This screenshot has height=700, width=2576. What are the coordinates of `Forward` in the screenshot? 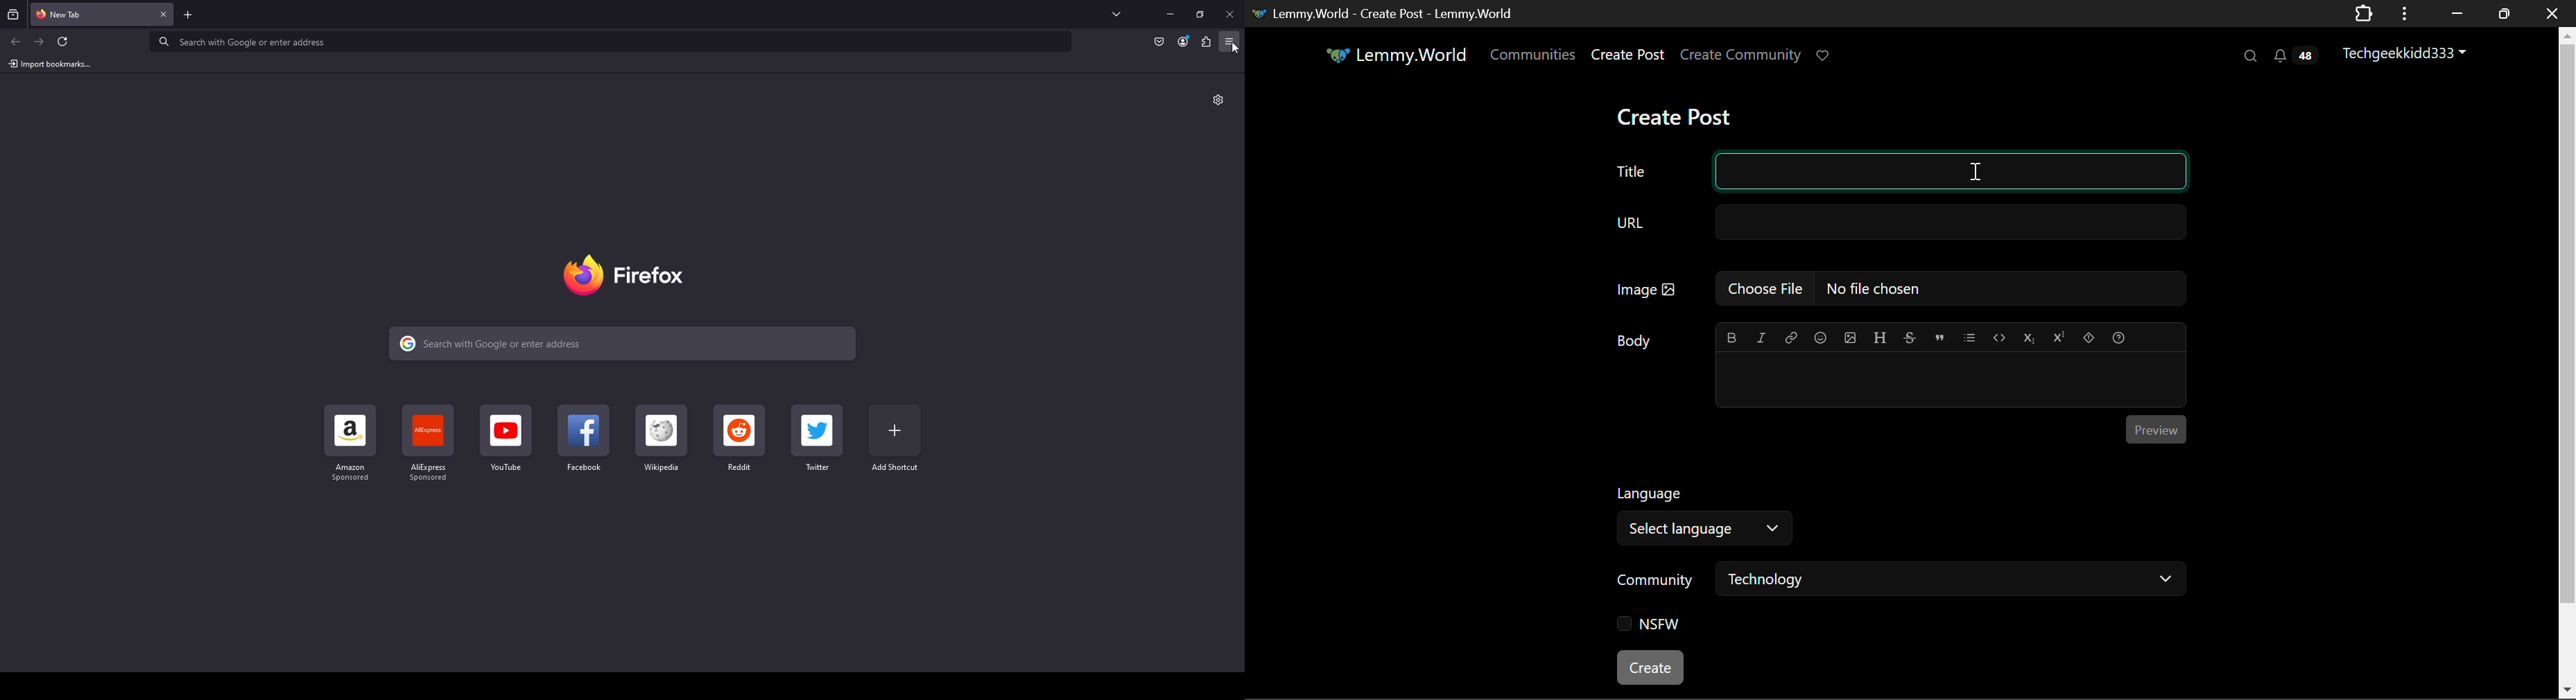 It's located at (40, 41).